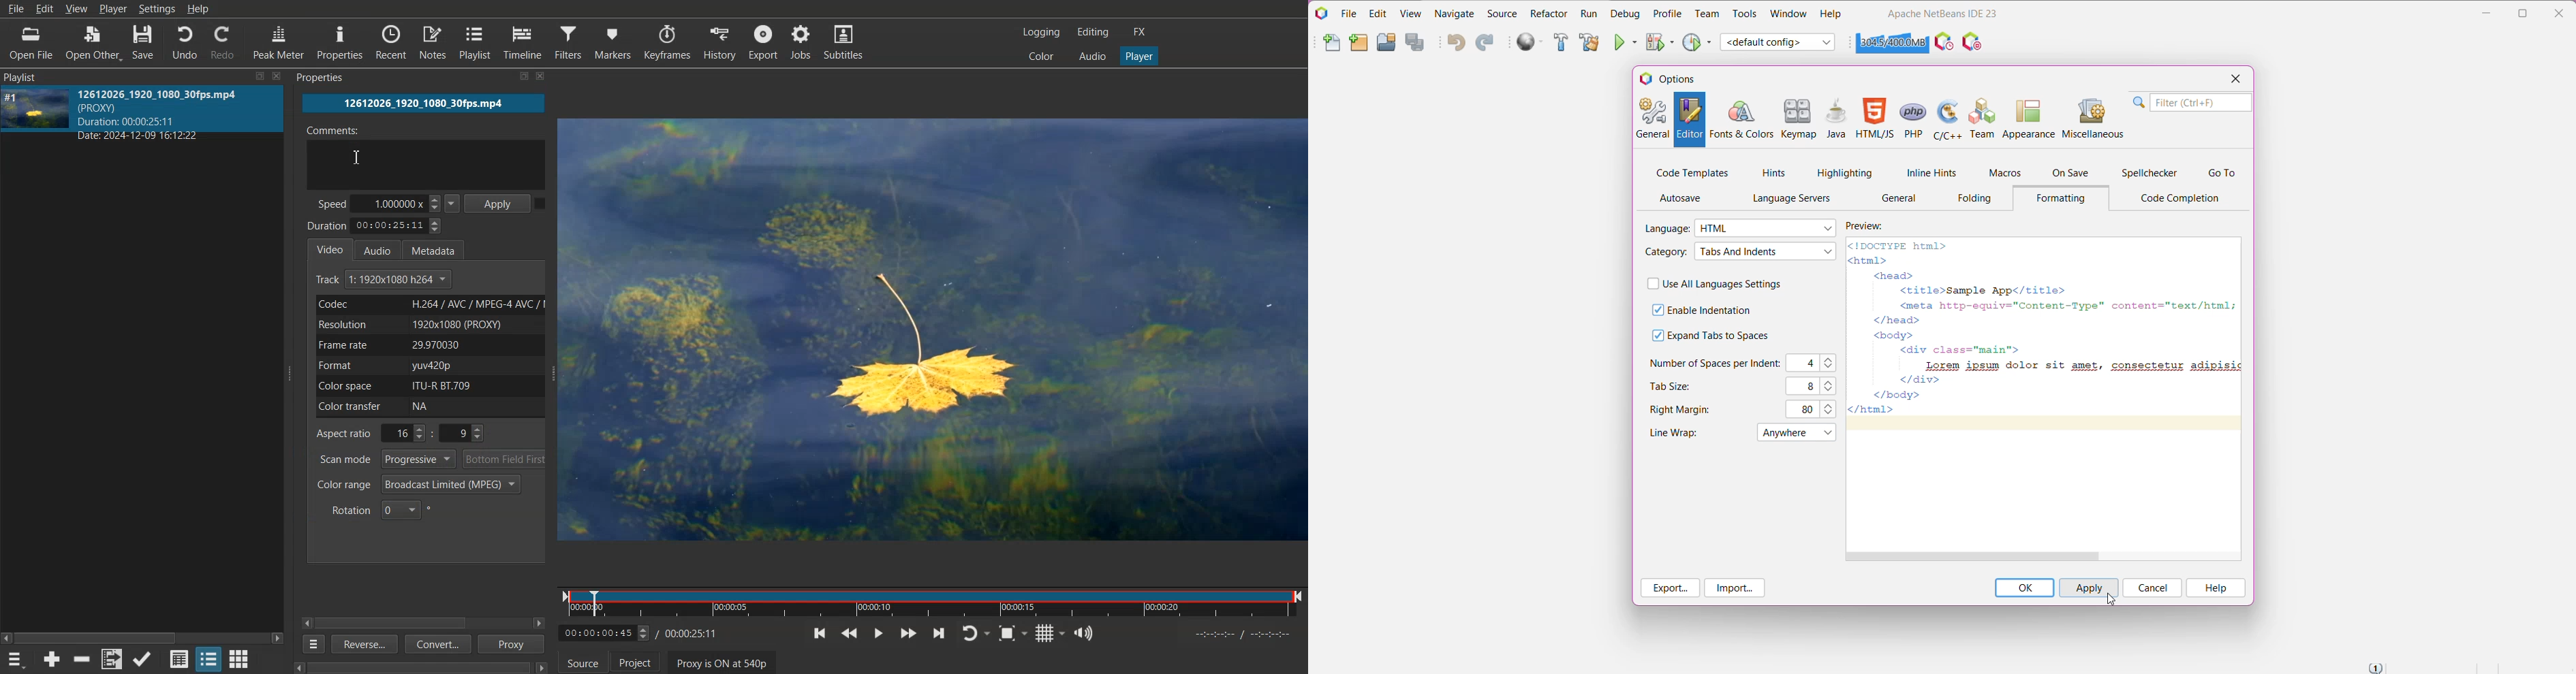 Image resolution: width=2576 pixels, height=700 pixels. What do you see at coordinates (83, 659) in the screenshot?
I see `Remove cut` at bounding box center [83, 659].